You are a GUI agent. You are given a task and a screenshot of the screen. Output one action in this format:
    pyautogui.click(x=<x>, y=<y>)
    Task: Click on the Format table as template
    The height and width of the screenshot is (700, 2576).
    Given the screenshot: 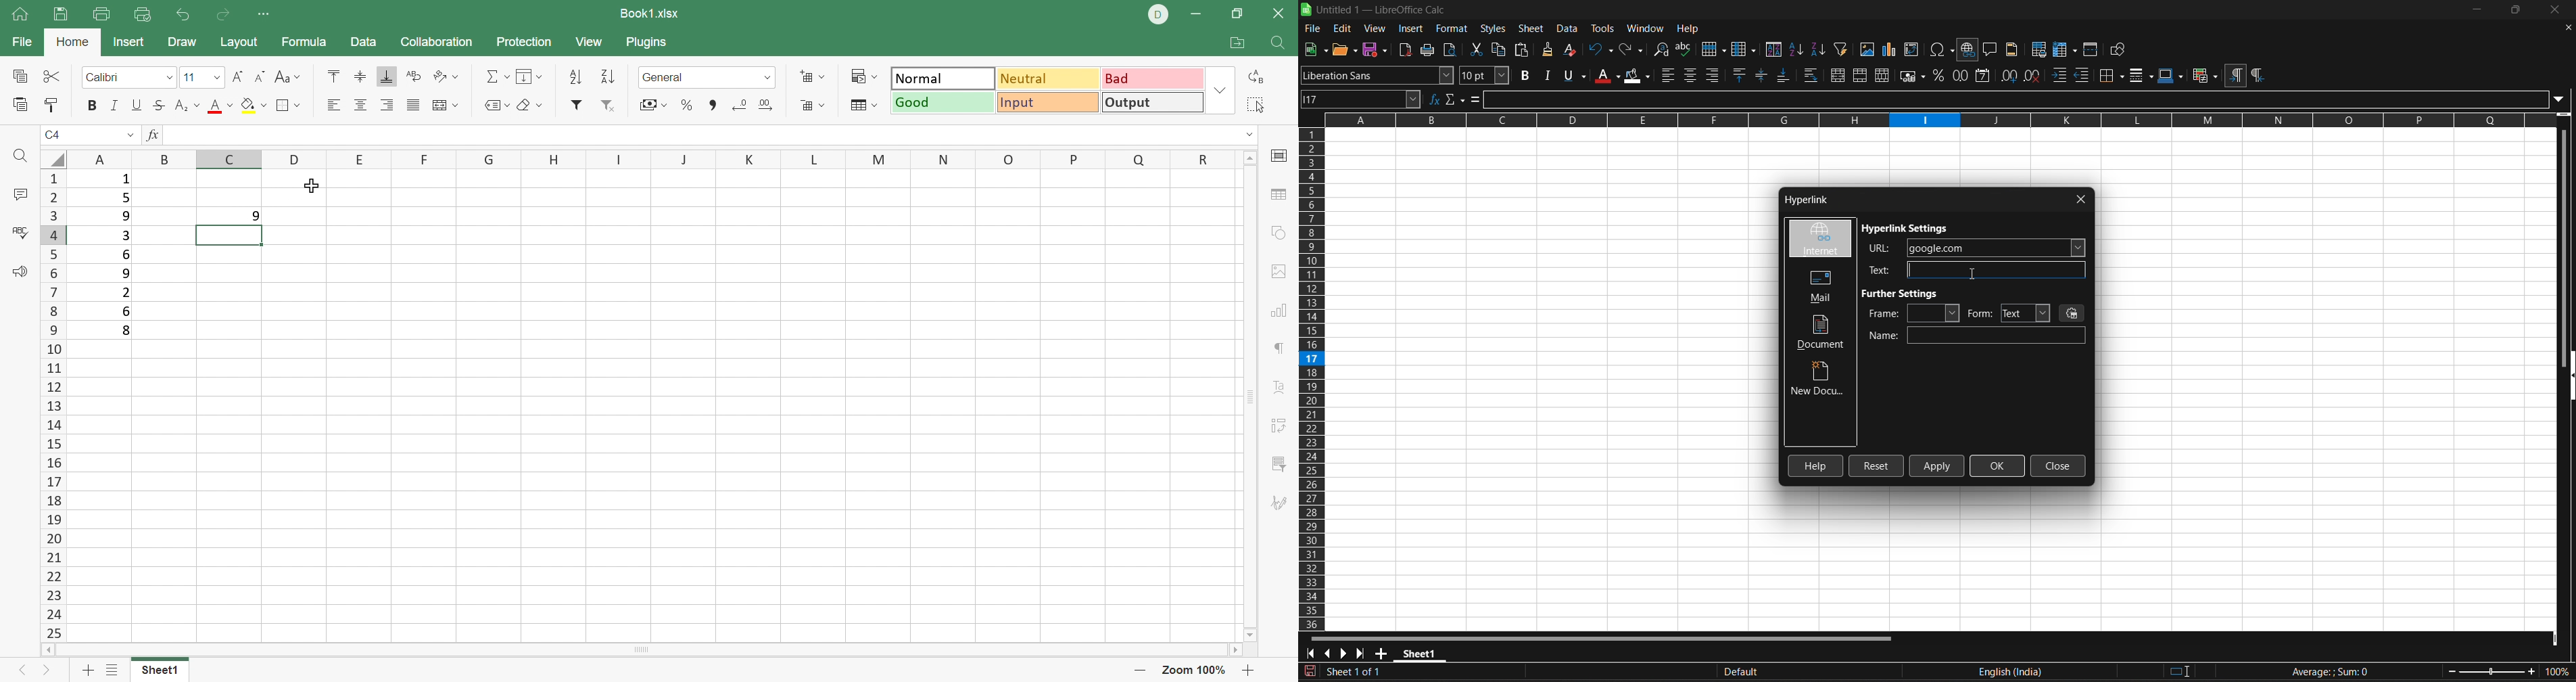 What is the action you would take?
    pyautogui.click(x=863, y=107)
    